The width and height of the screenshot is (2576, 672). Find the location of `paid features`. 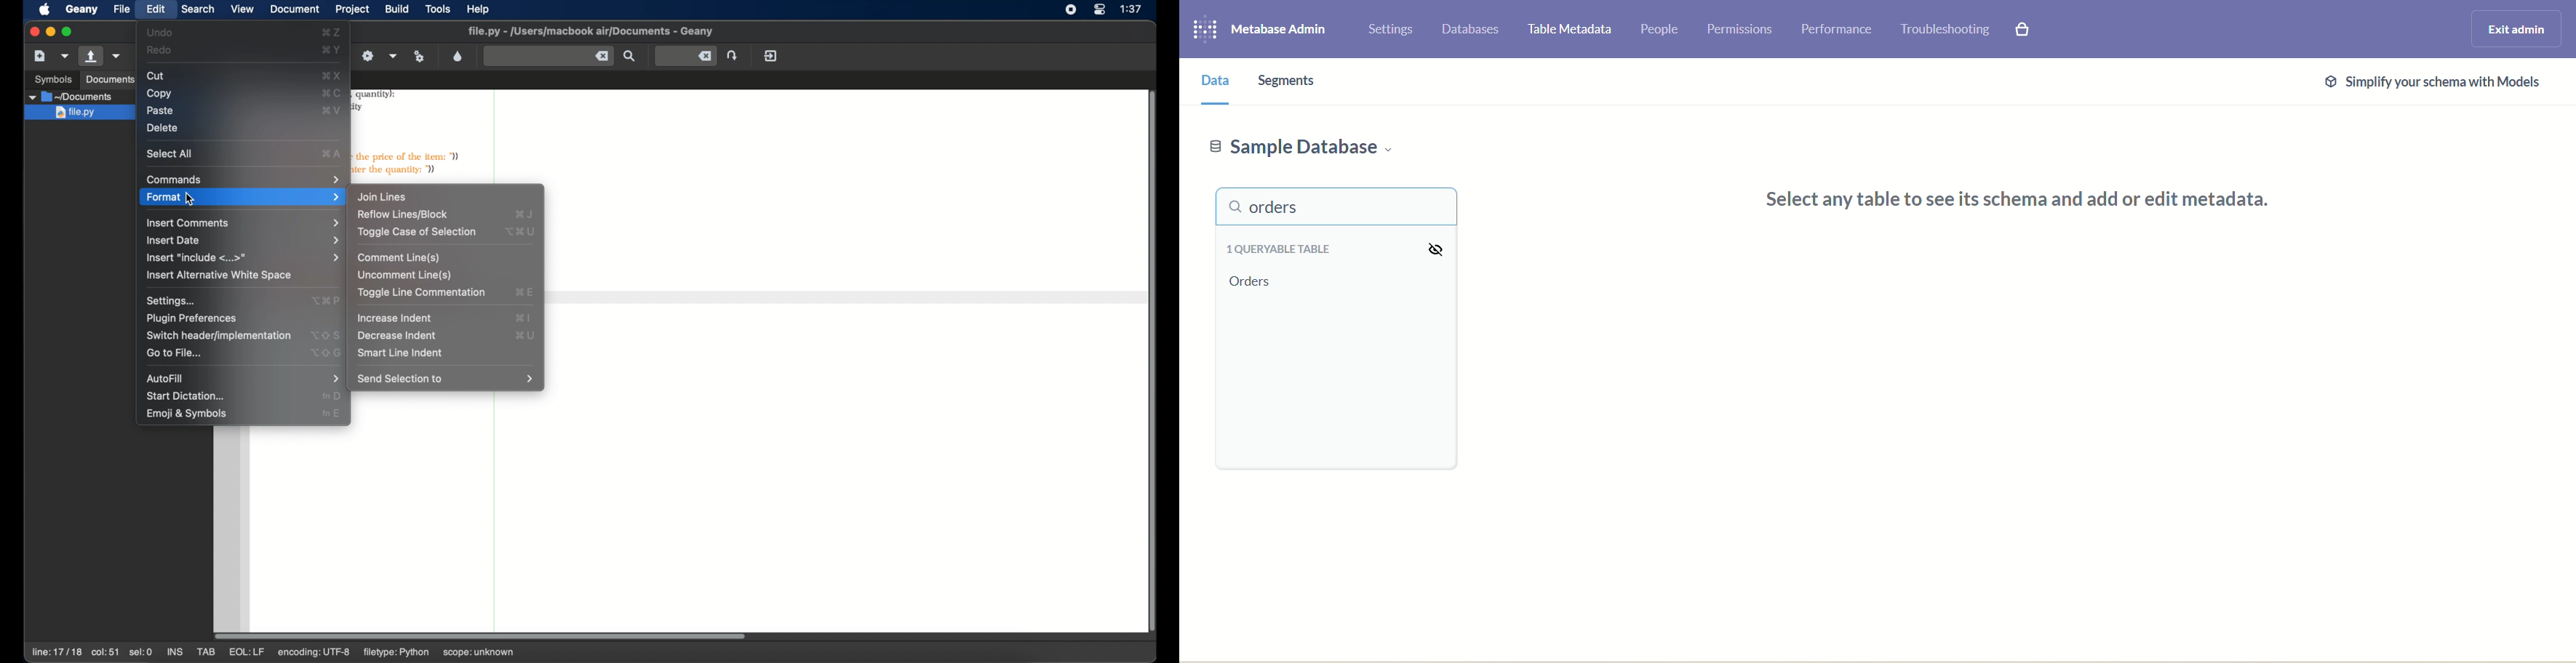

paid features is located at coordinates (2024, 34).